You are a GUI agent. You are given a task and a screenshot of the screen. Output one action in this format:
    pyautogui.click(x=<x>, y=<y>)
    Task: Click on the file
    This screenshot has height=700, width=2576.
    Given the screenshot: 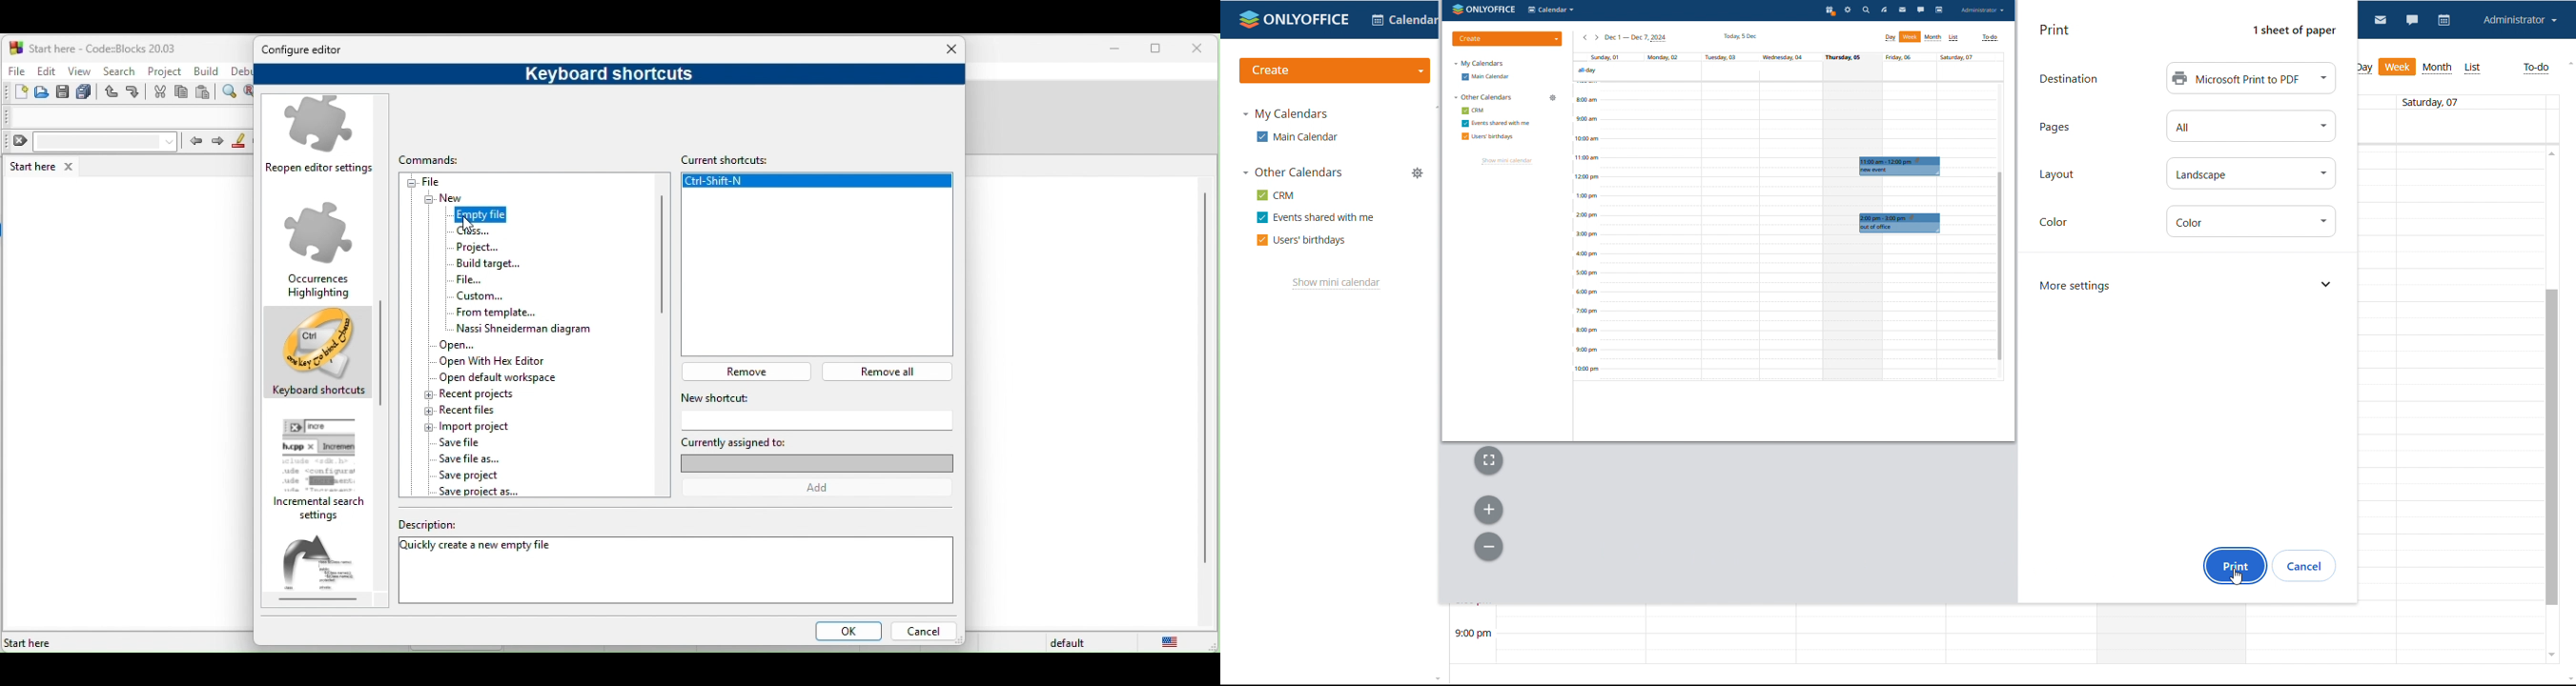 What is the action you would take?
    pyautogui.click(x=15, y=69)
    